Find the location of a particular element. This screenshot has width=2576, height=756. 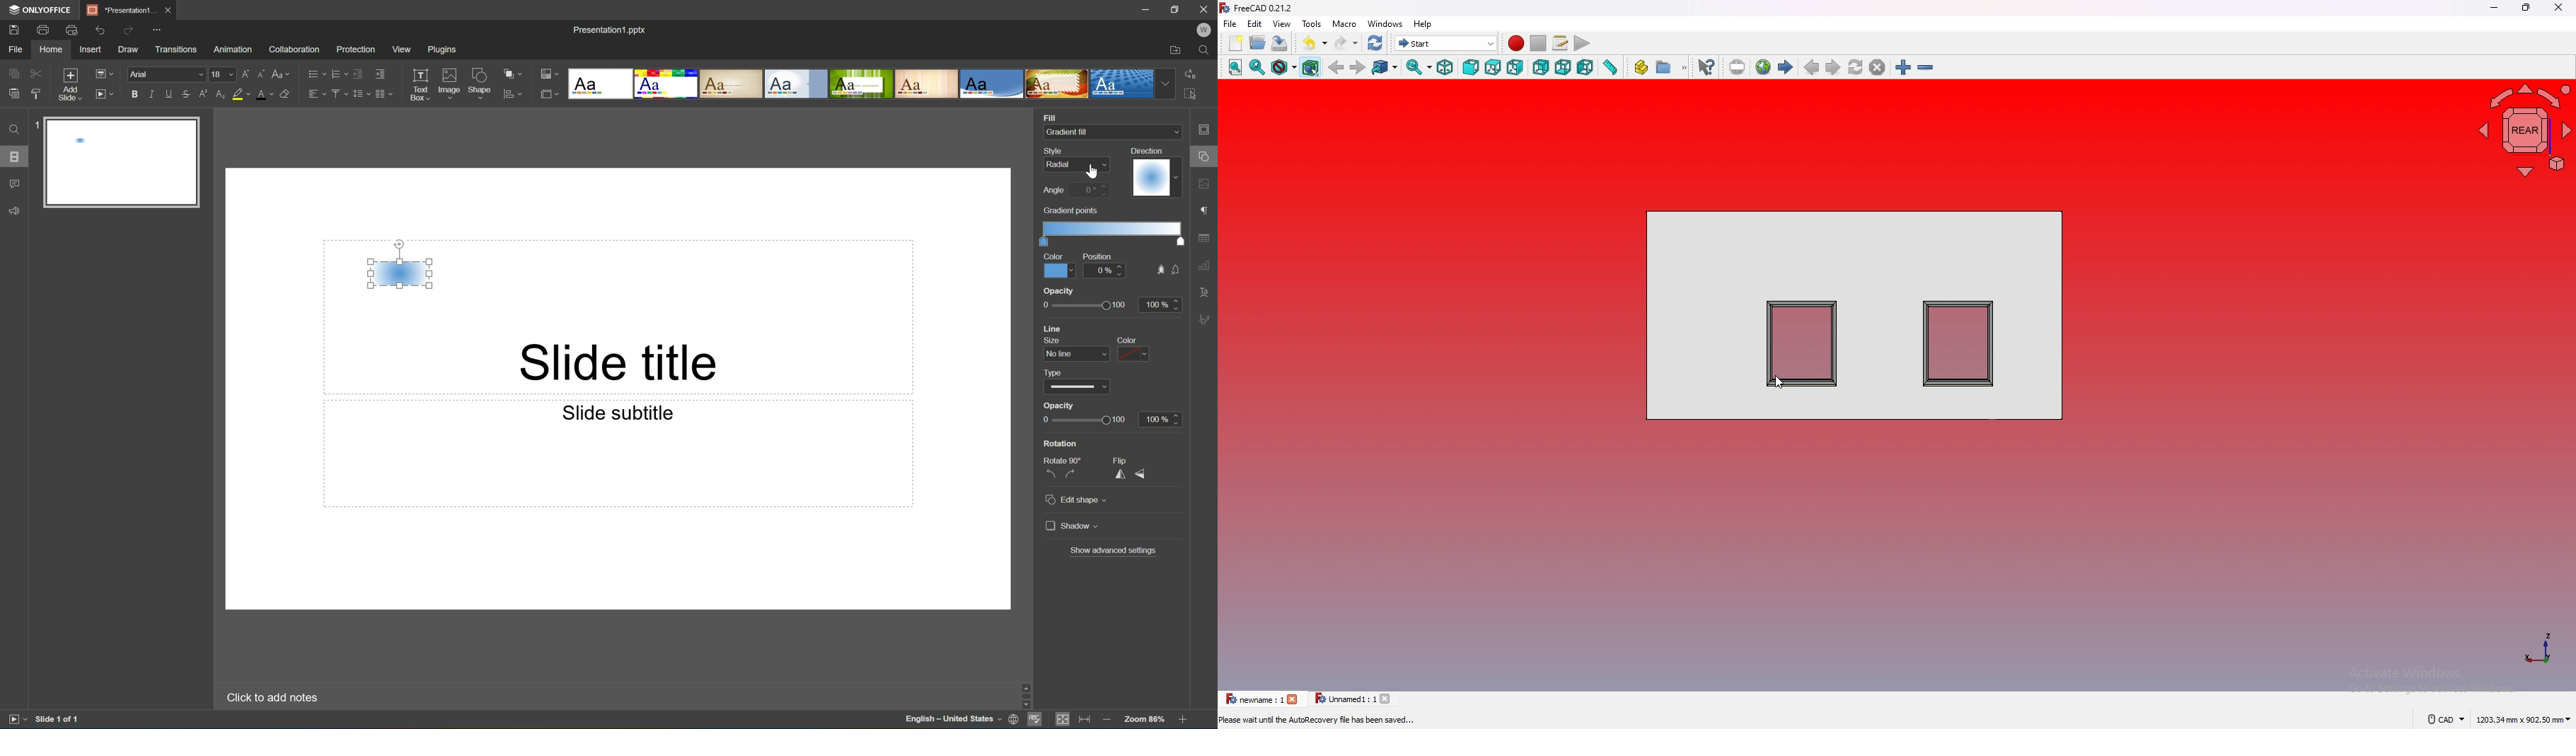

file is located at coordinates (1231, 23).